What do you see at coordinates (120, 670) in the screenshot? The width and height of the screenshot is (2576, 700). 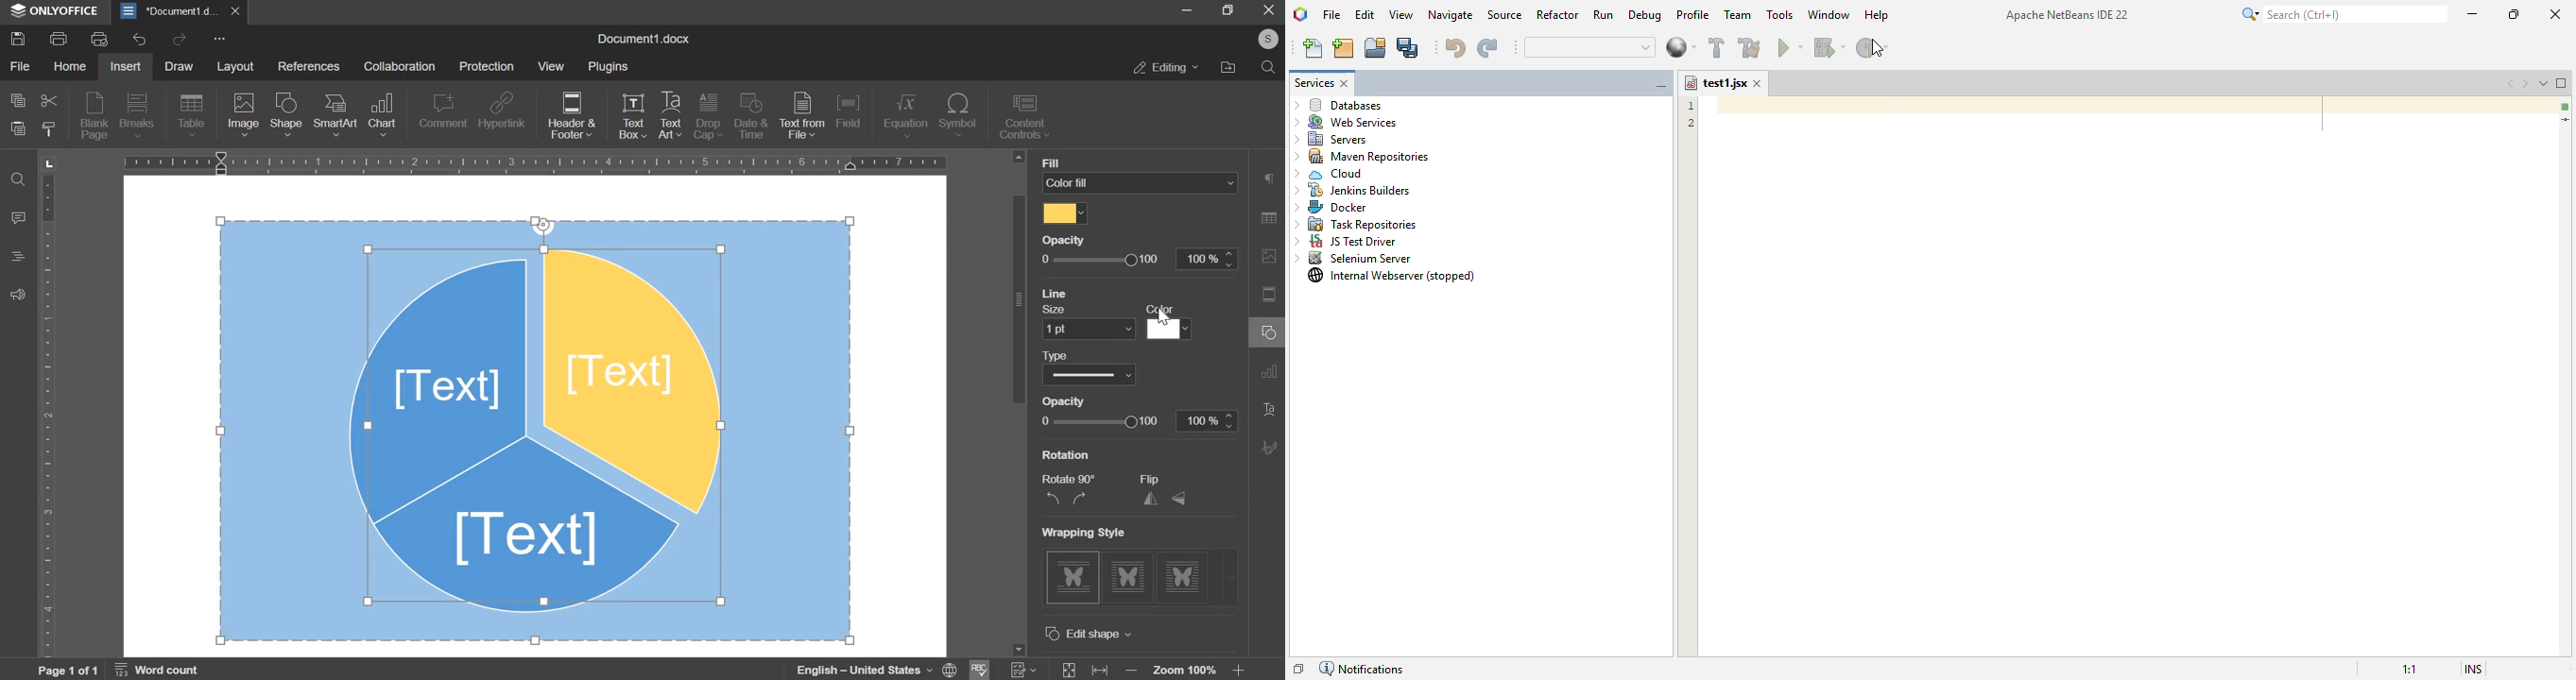 I see `page and word count` at bounding box center [120, 670].